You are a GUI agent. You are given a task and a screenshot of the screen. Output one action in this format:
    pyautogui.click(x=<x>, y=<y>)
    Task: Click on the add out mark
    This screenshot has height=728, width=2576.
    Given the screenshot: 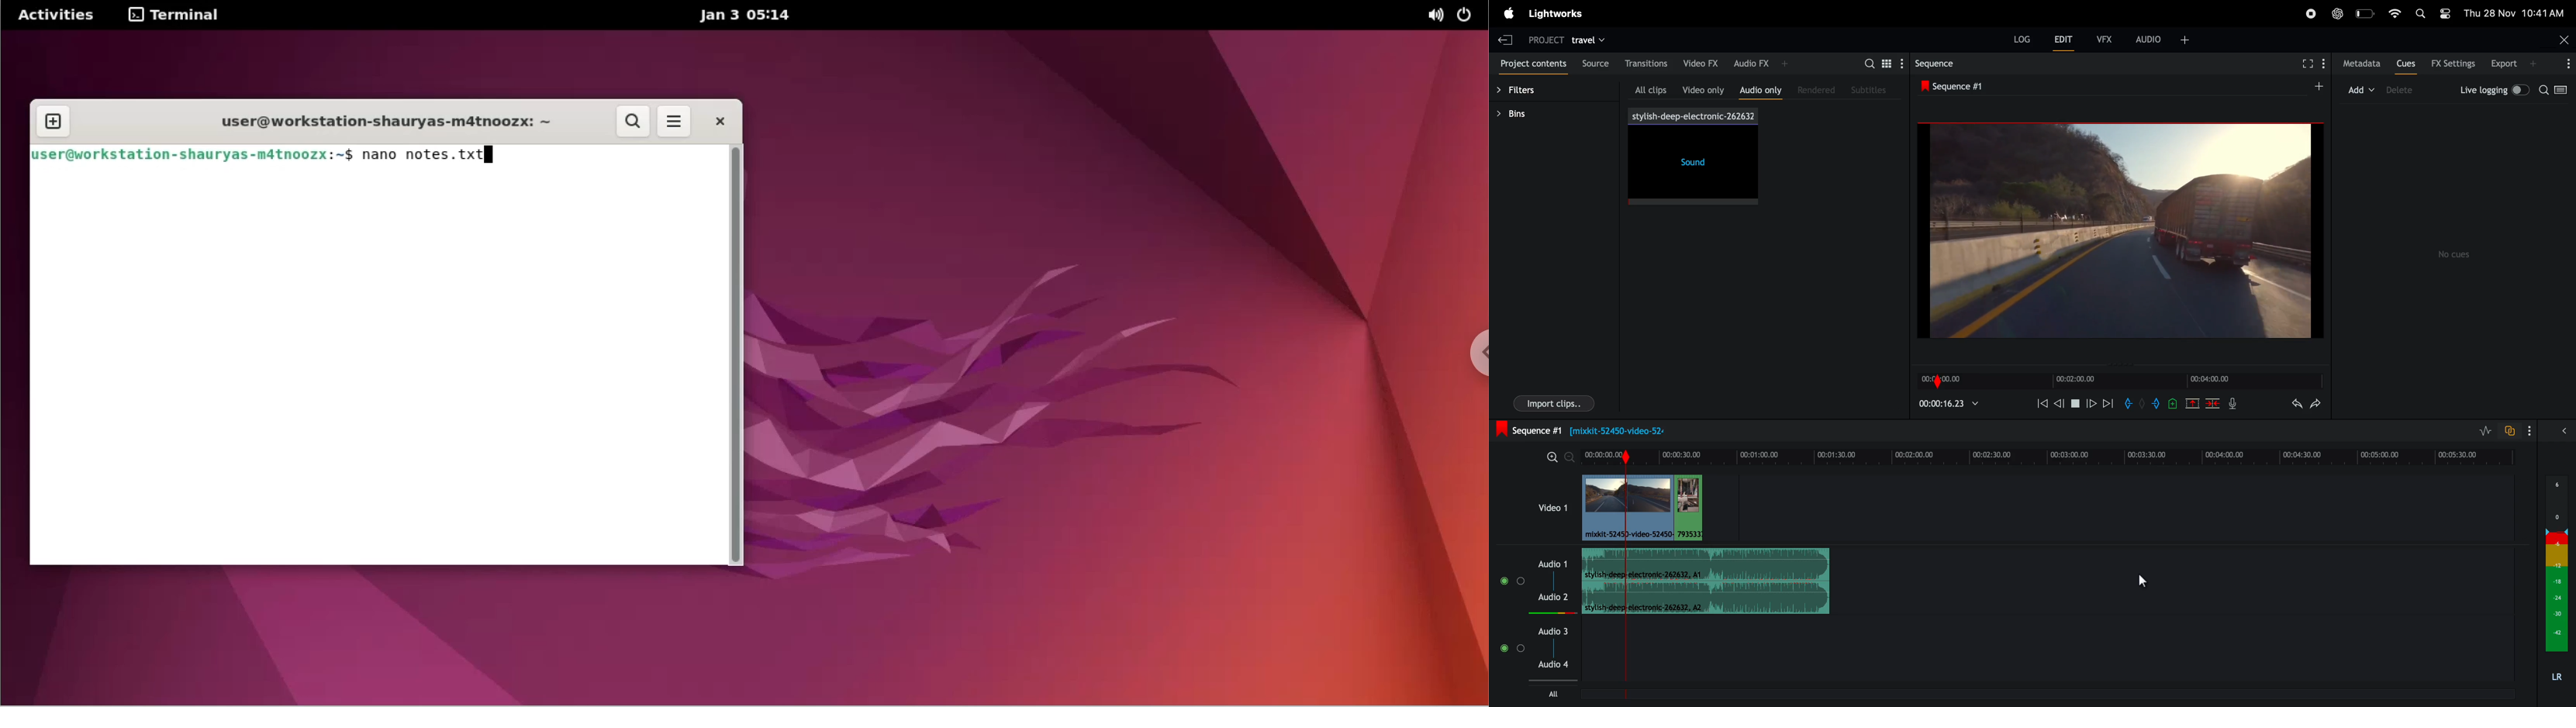 What is the action you would take?
    pyautogui.click(x=2154, y=405)
    